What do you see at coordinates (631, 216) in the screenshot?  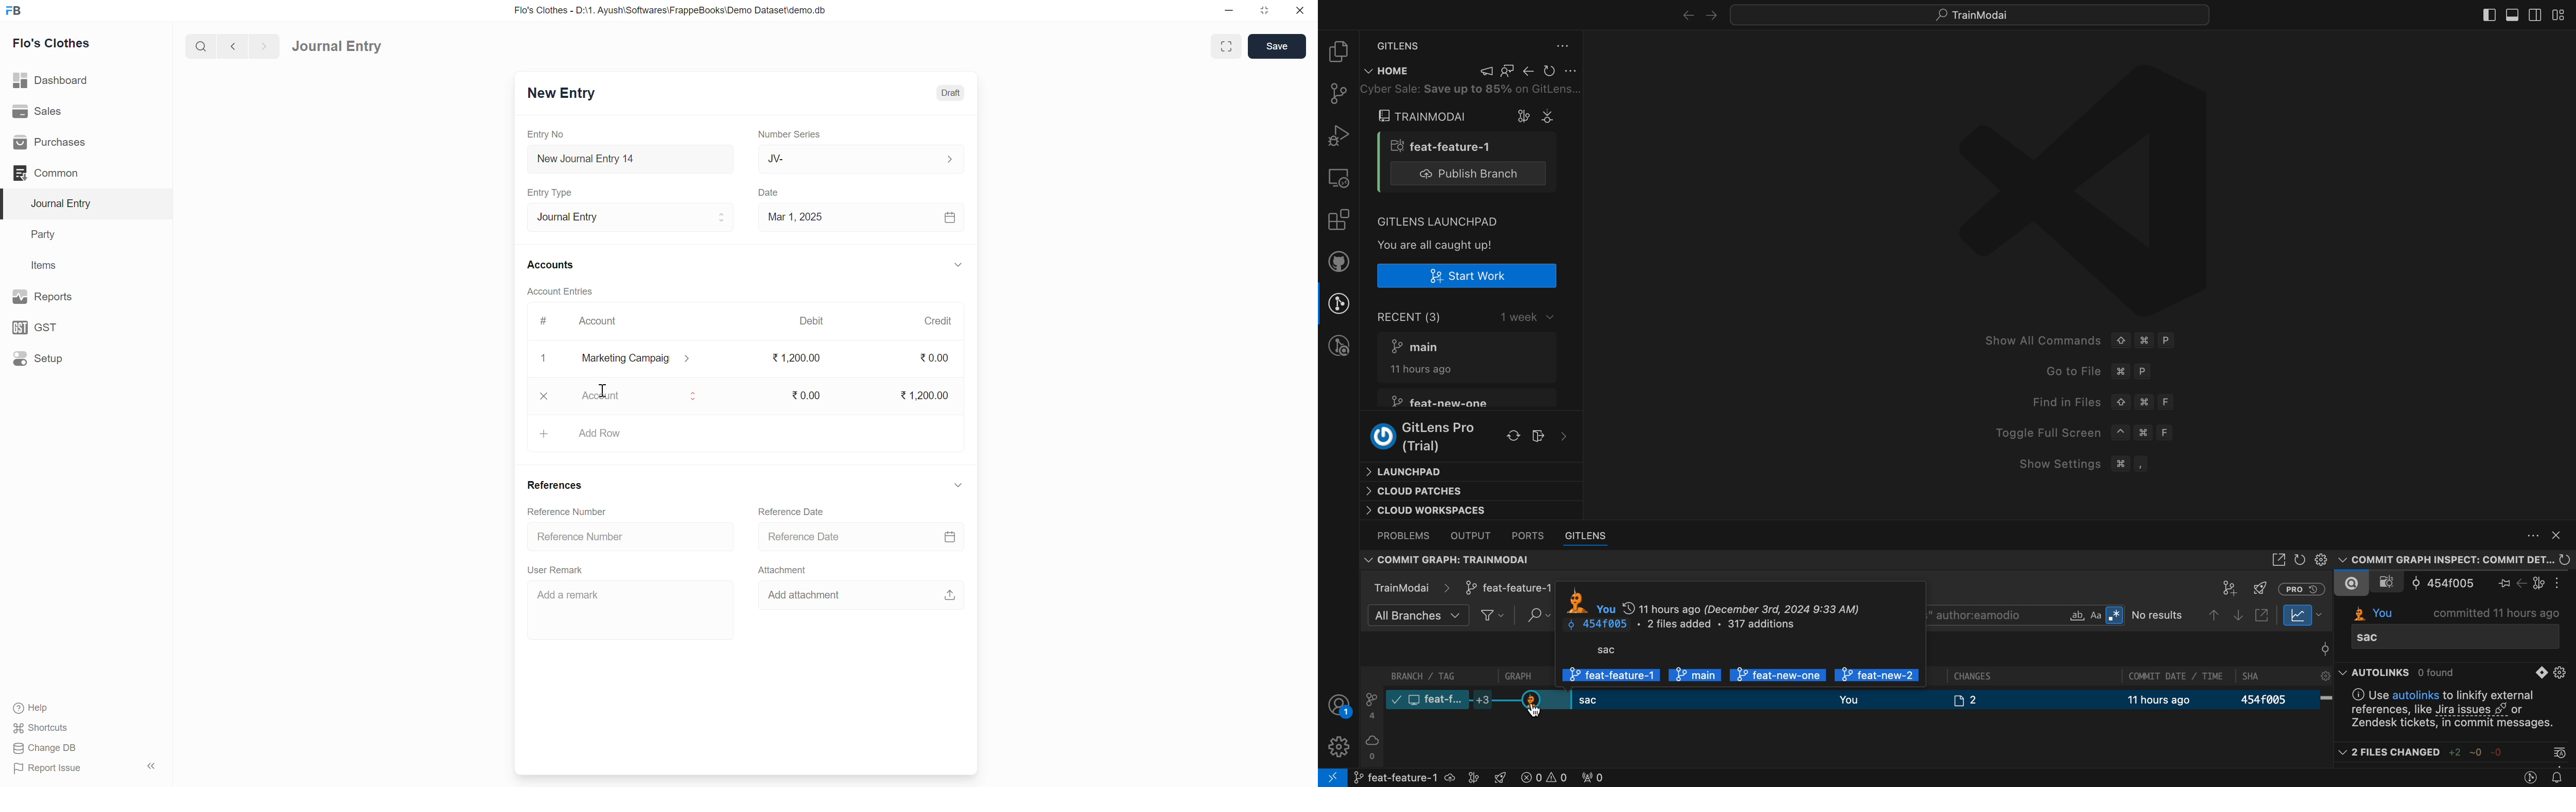 I see `Journal Entry` at bounding box center [631, 216].